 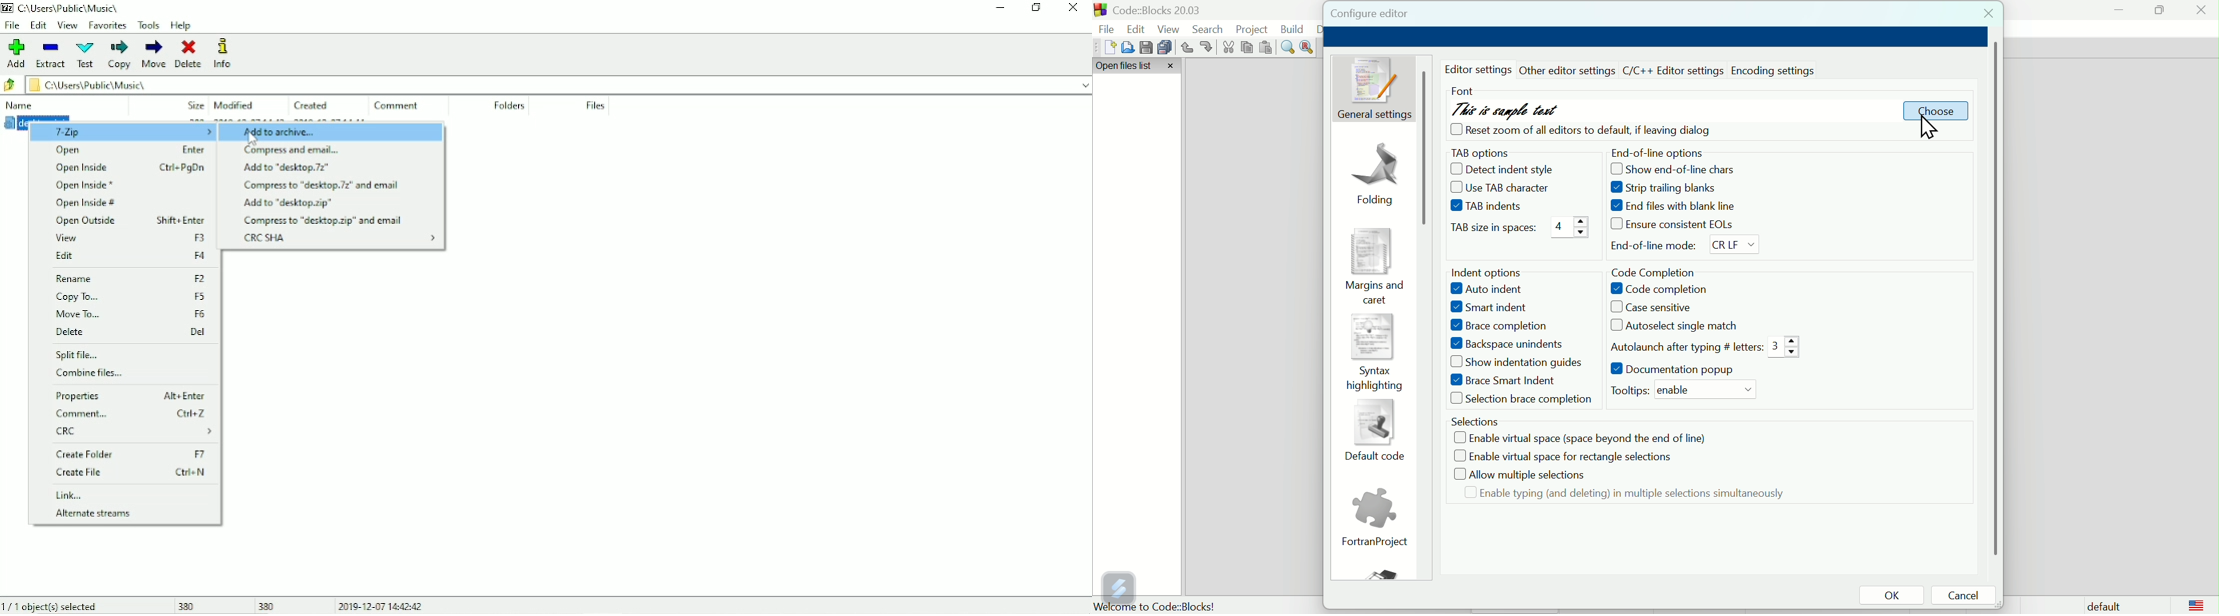 I want to click on Tap size, so click(x=1488, y=229).